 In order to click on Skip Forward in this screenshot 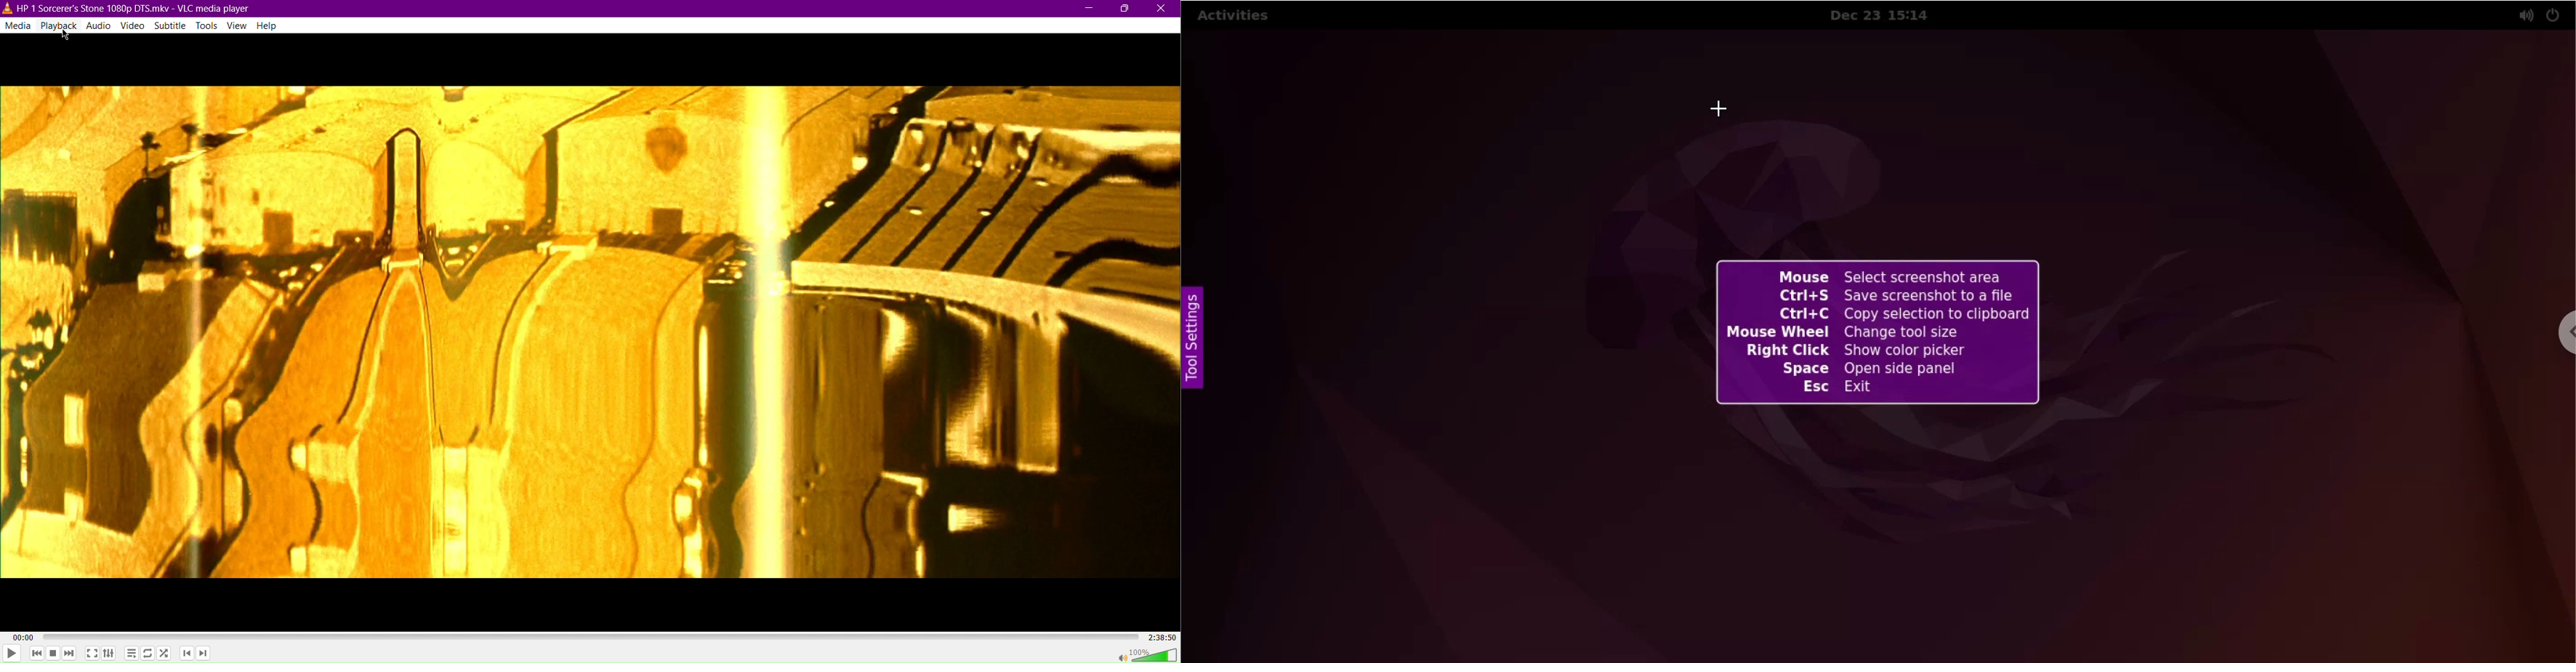, I will do `click(71, 654)`.